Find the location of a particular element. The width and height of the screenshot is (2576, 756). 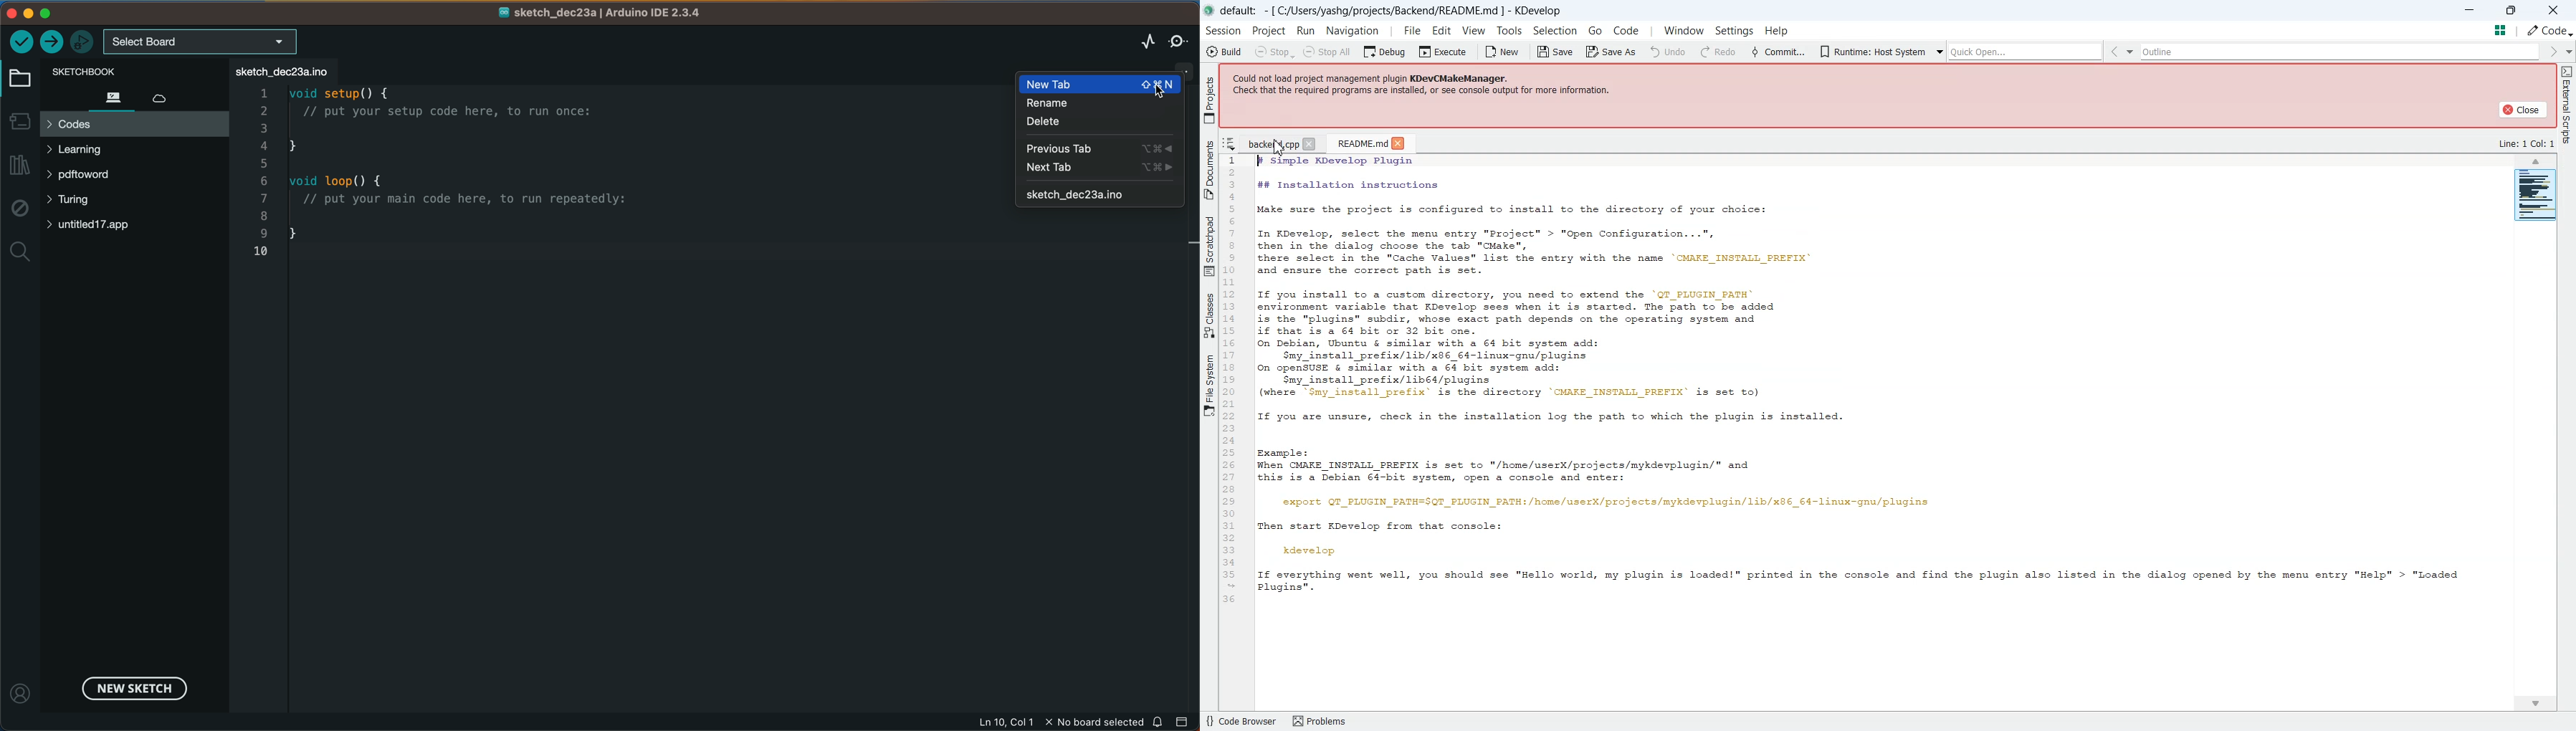

Documents is located at coordinates (1209, 168).